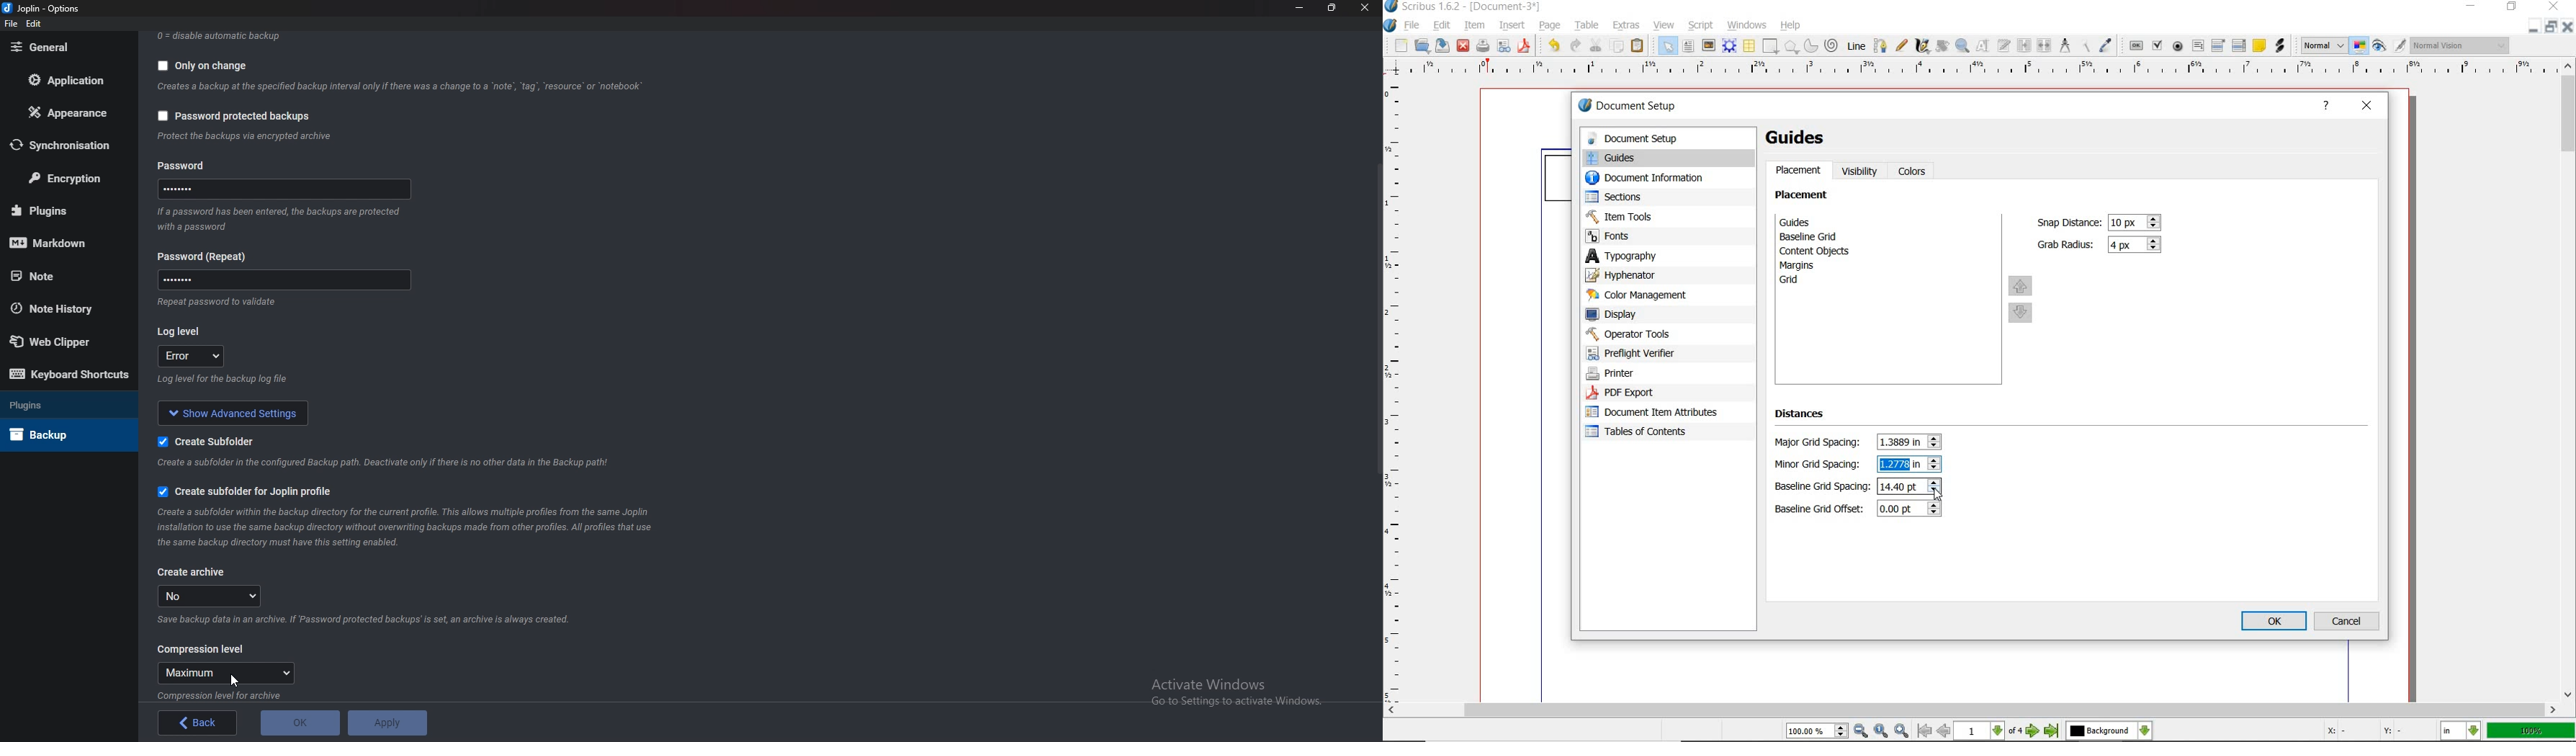 The width and height of the screenshot is (2576, 756). I want to click on Info, so click(372, 620).